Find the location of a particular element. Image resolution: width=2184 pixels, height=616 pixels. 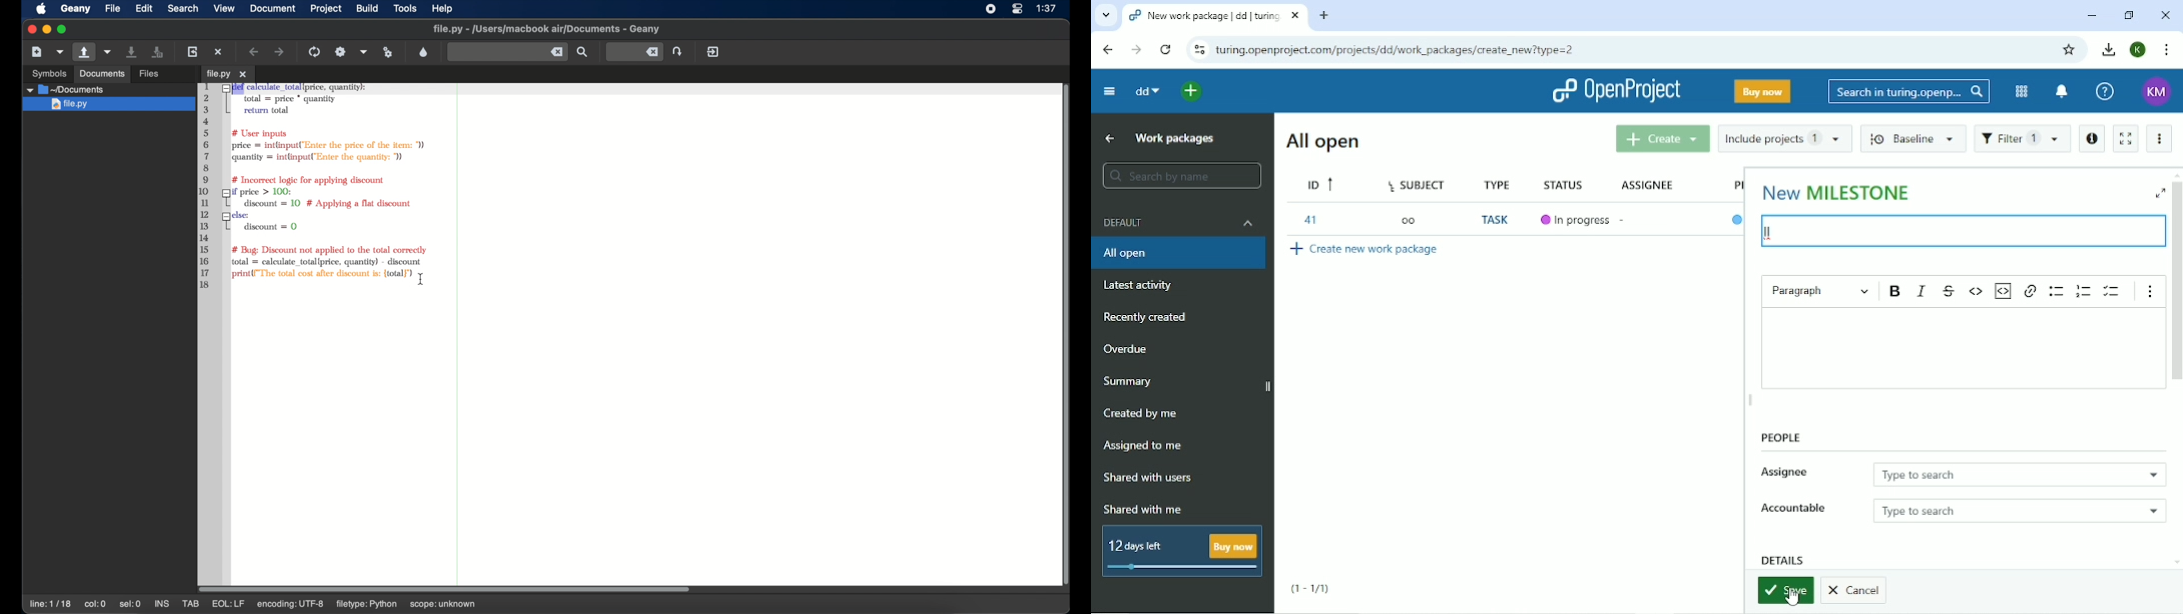

Link is located at coordinates (2030, 292).